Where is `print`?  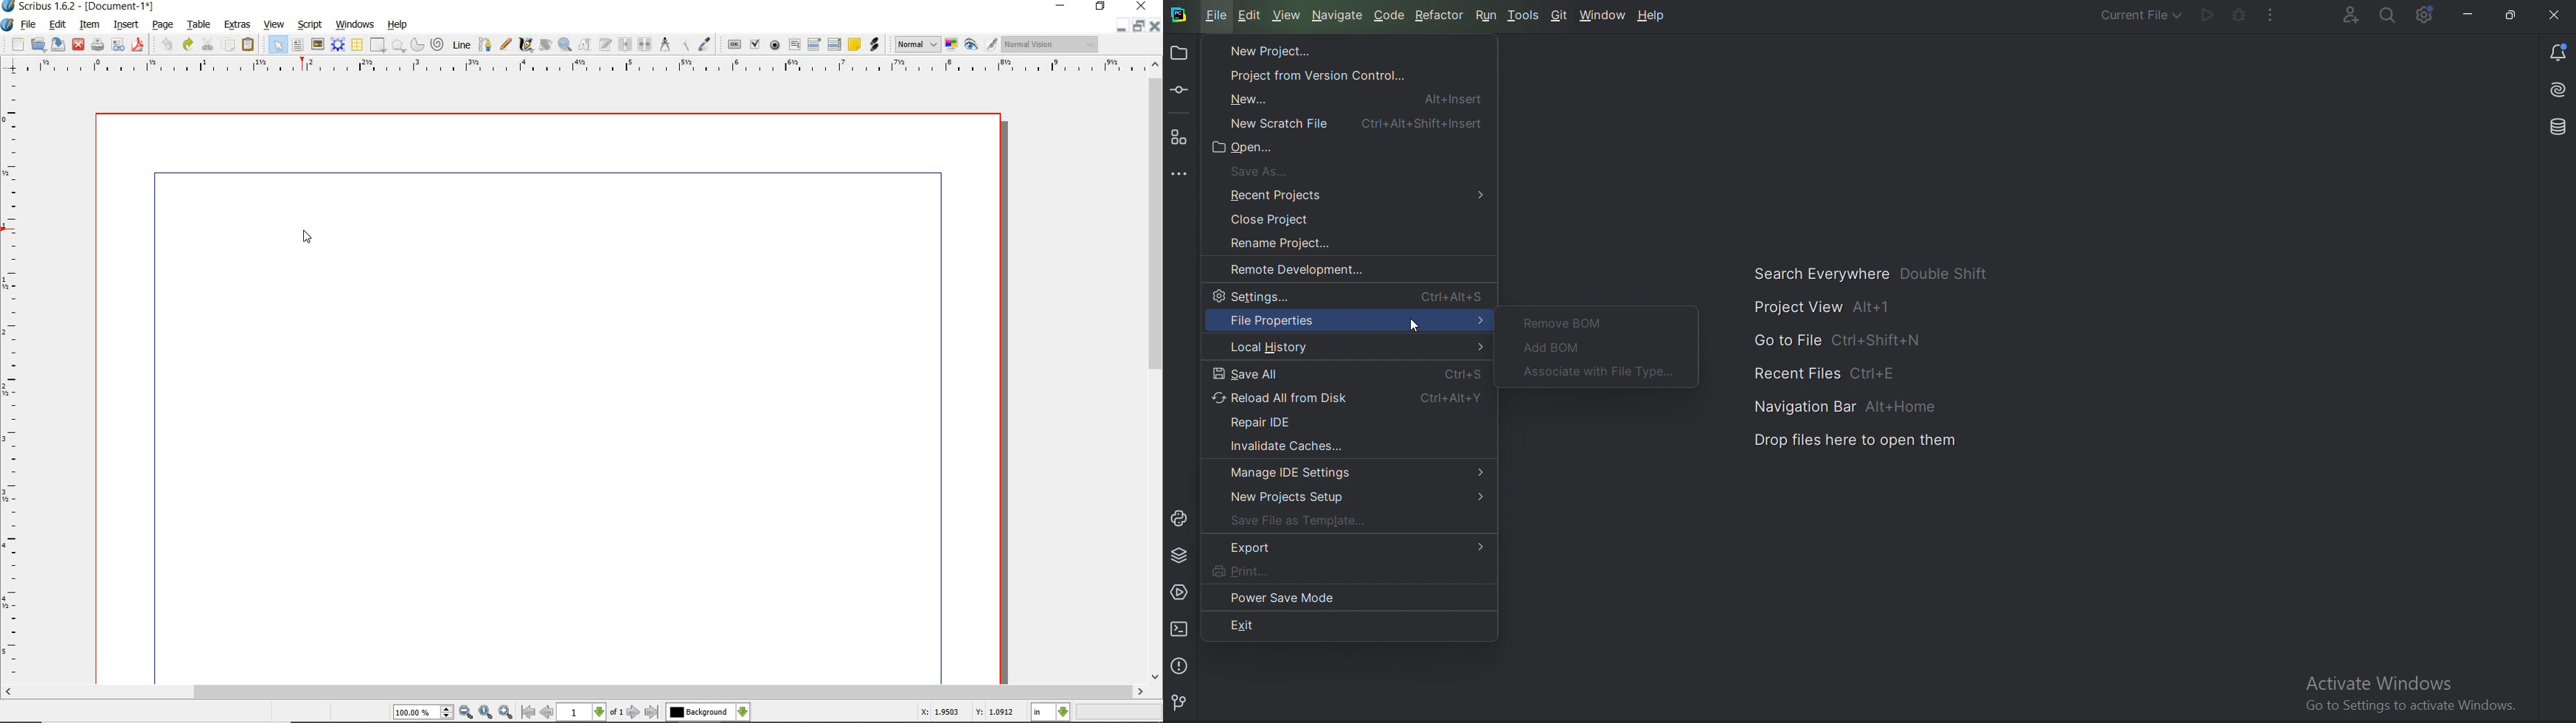
print is located at coordinates (96, 44).